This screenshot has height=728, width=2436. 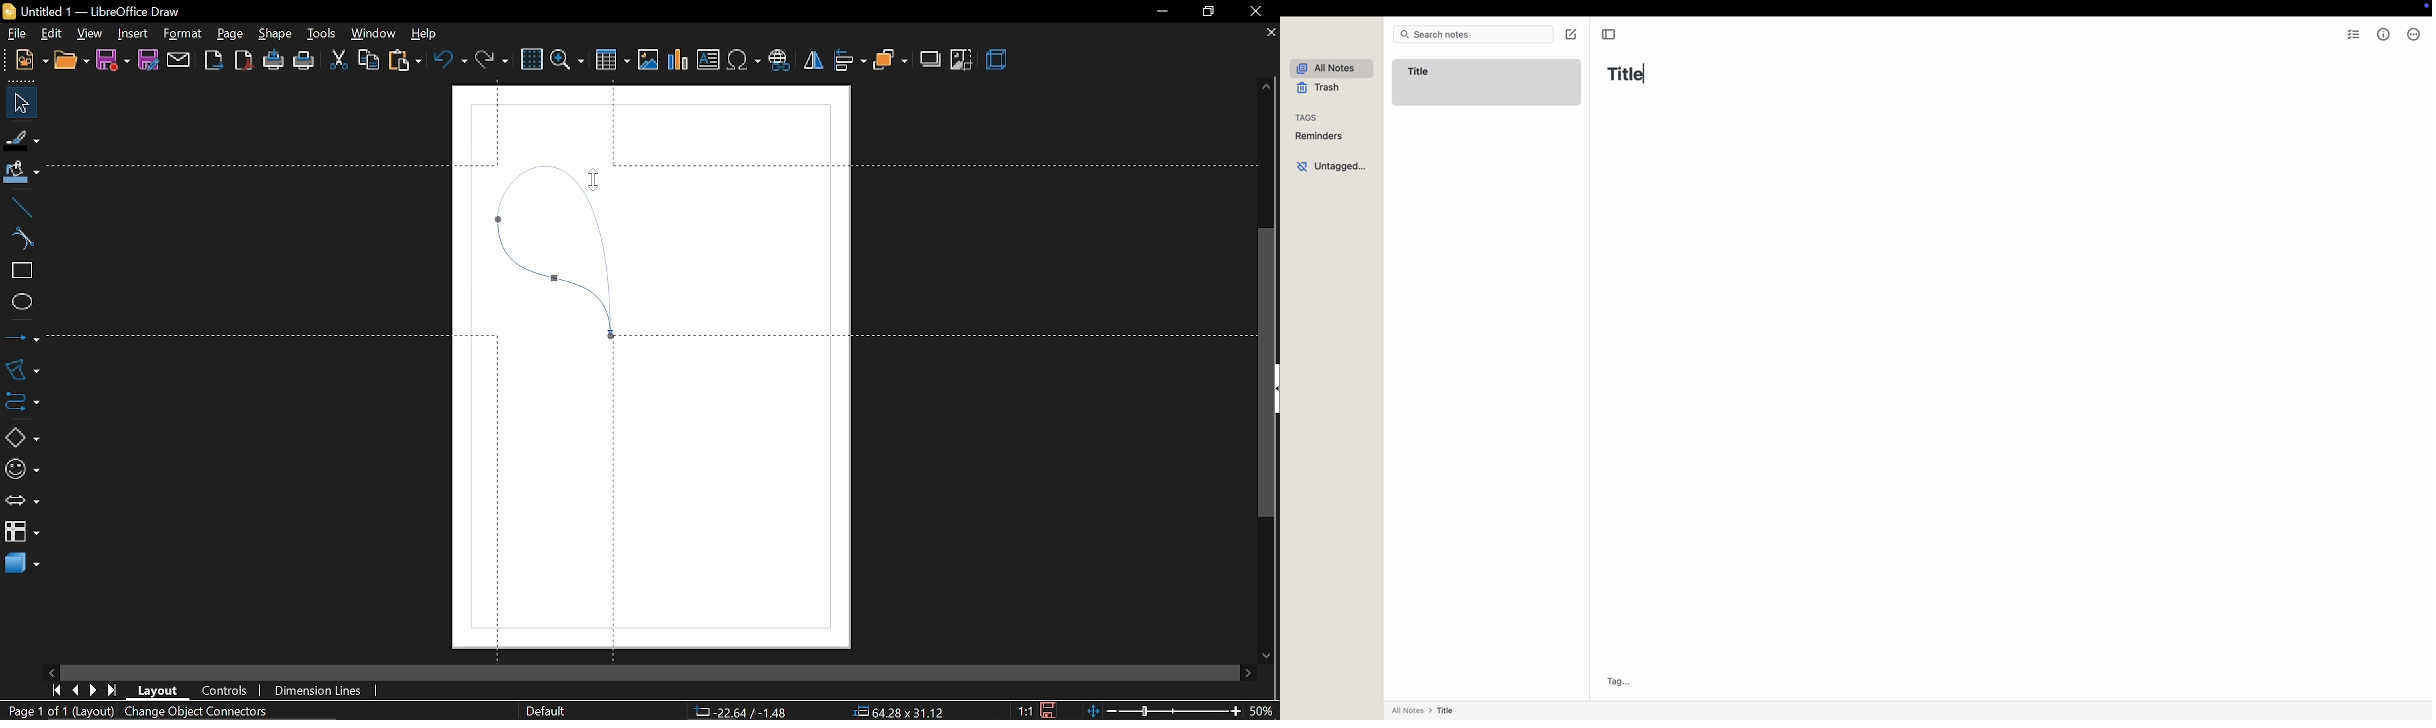 I want to click on connector, so click(x=19, y=399).